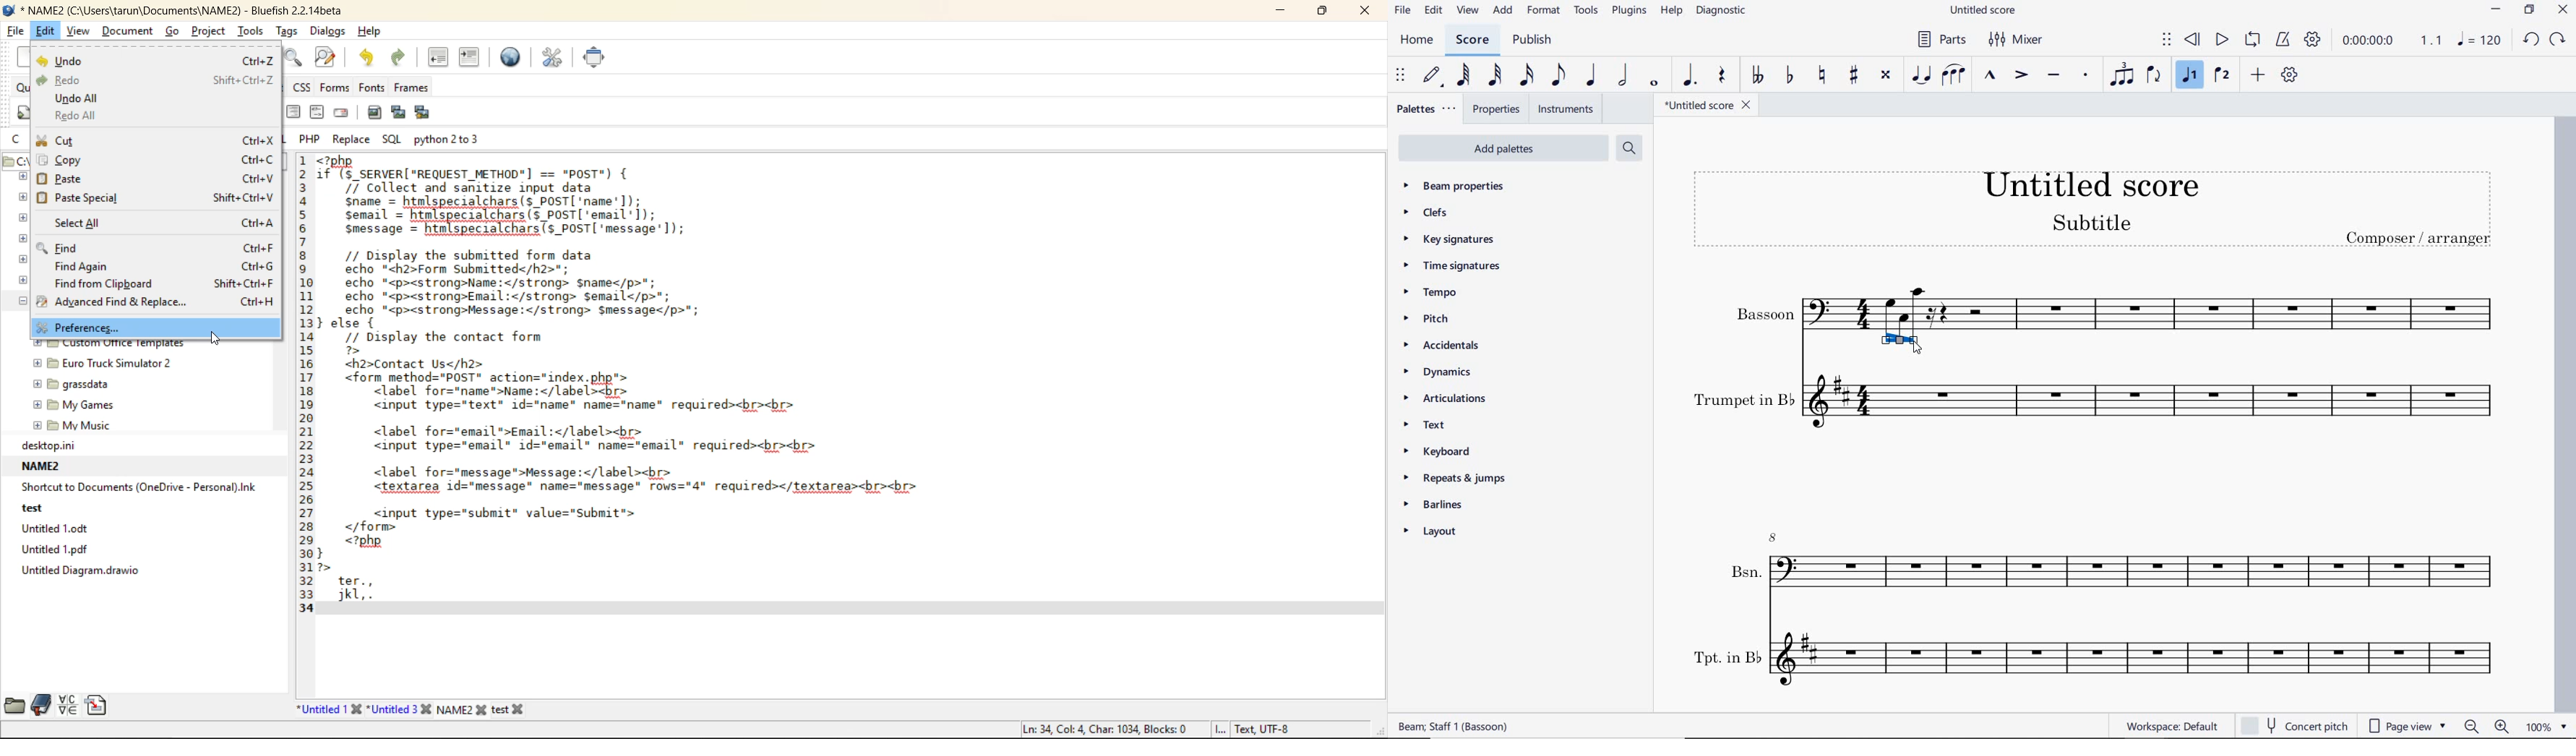 The height and width of the screenshot is (756, 2576). I want to click on edit, so click(43, 31).